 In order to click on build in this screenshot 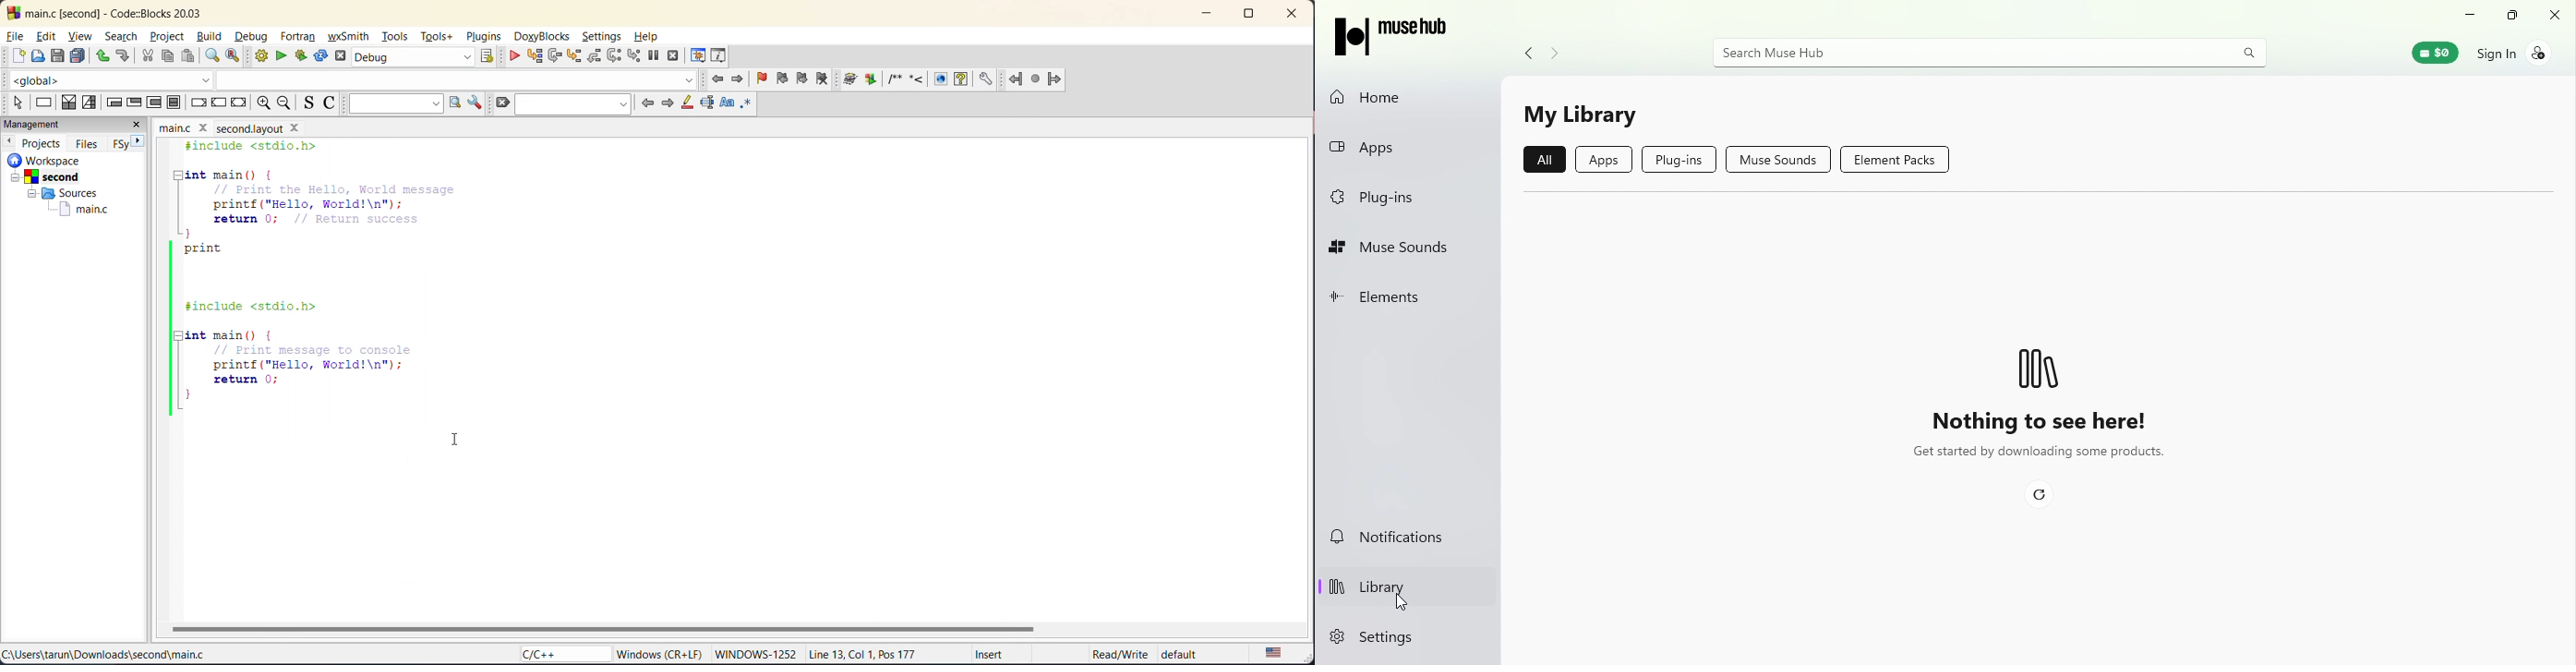, I will do `click(263, 58)`.